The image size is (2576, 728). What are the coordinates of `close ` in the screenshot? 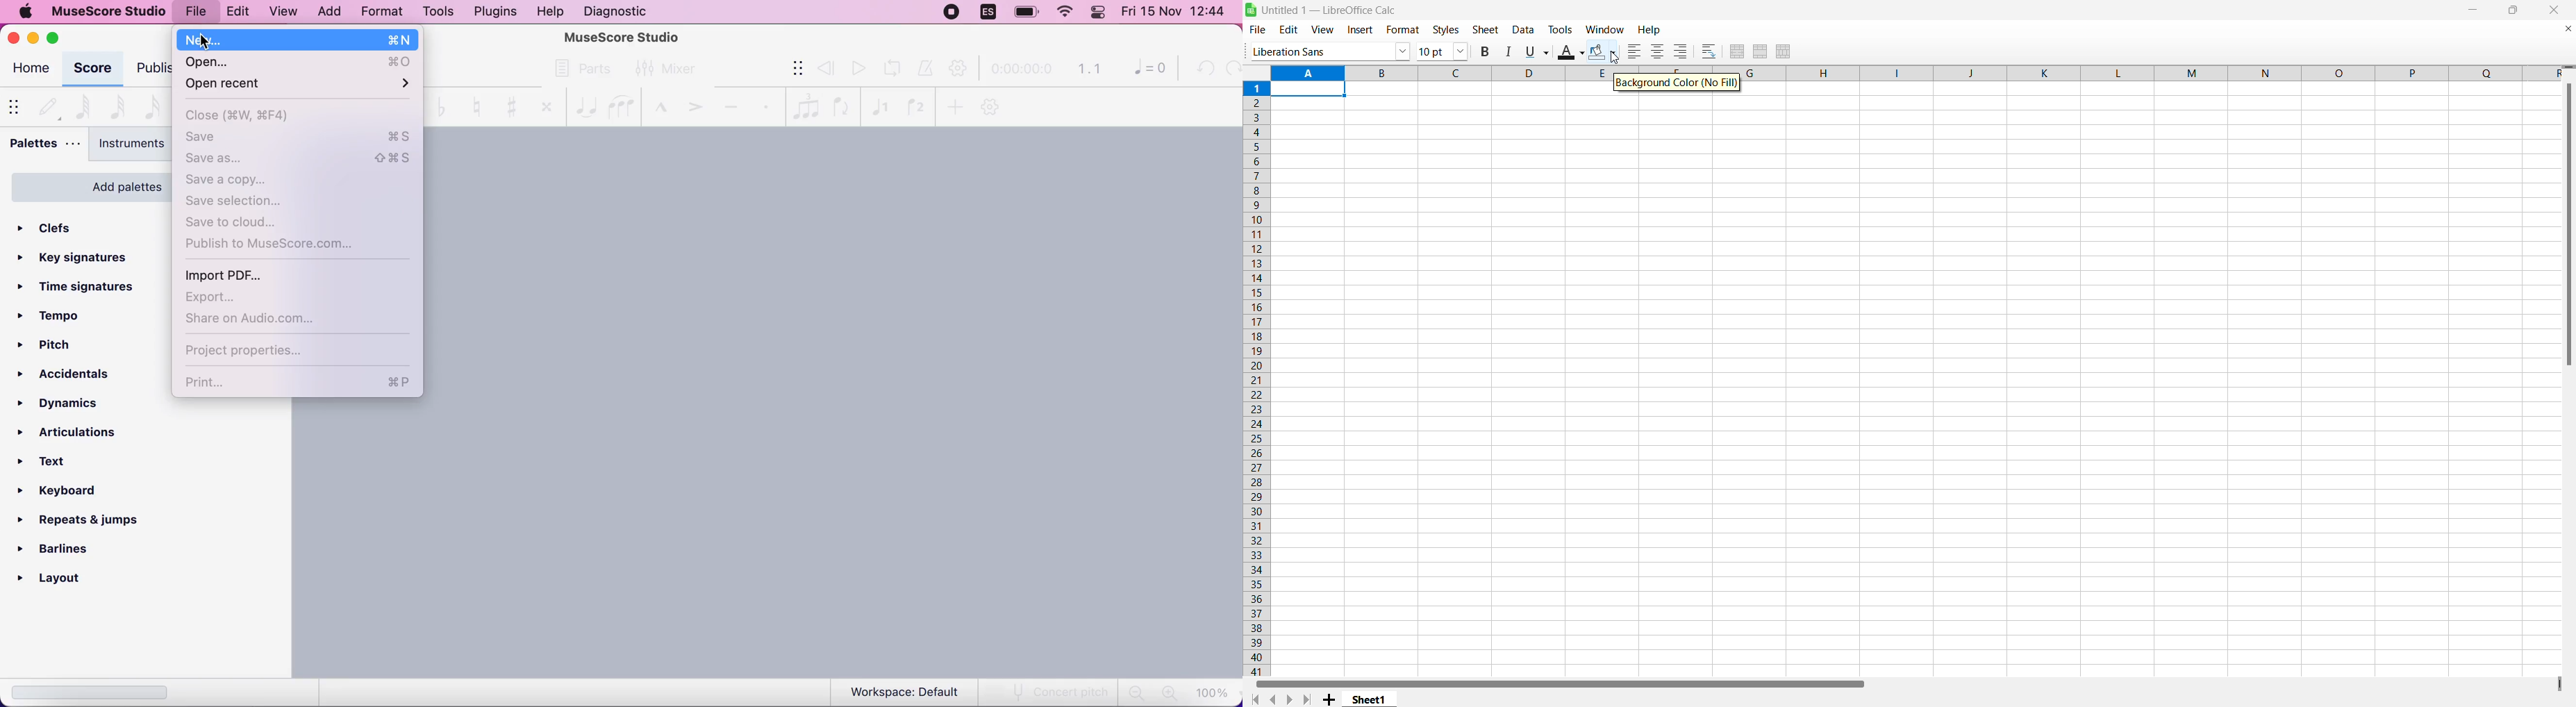 It's located at (2554, 10).